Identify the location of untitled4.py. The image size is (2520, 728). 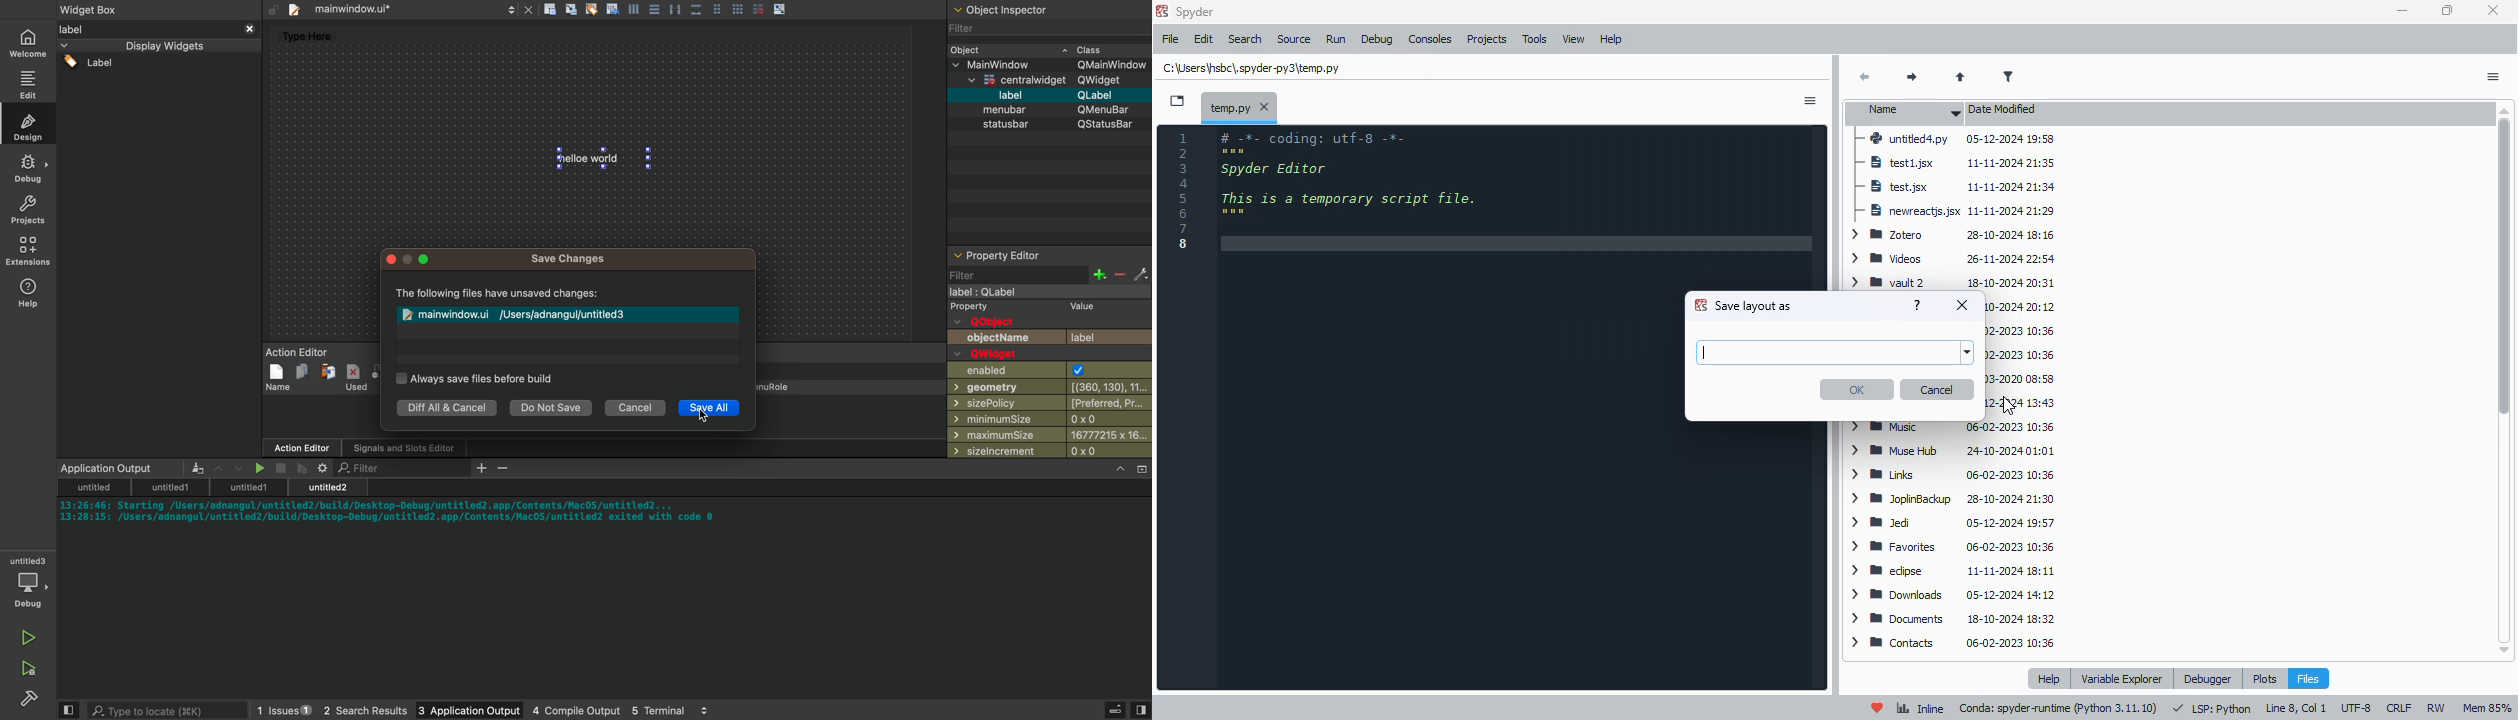
(1952, 140).